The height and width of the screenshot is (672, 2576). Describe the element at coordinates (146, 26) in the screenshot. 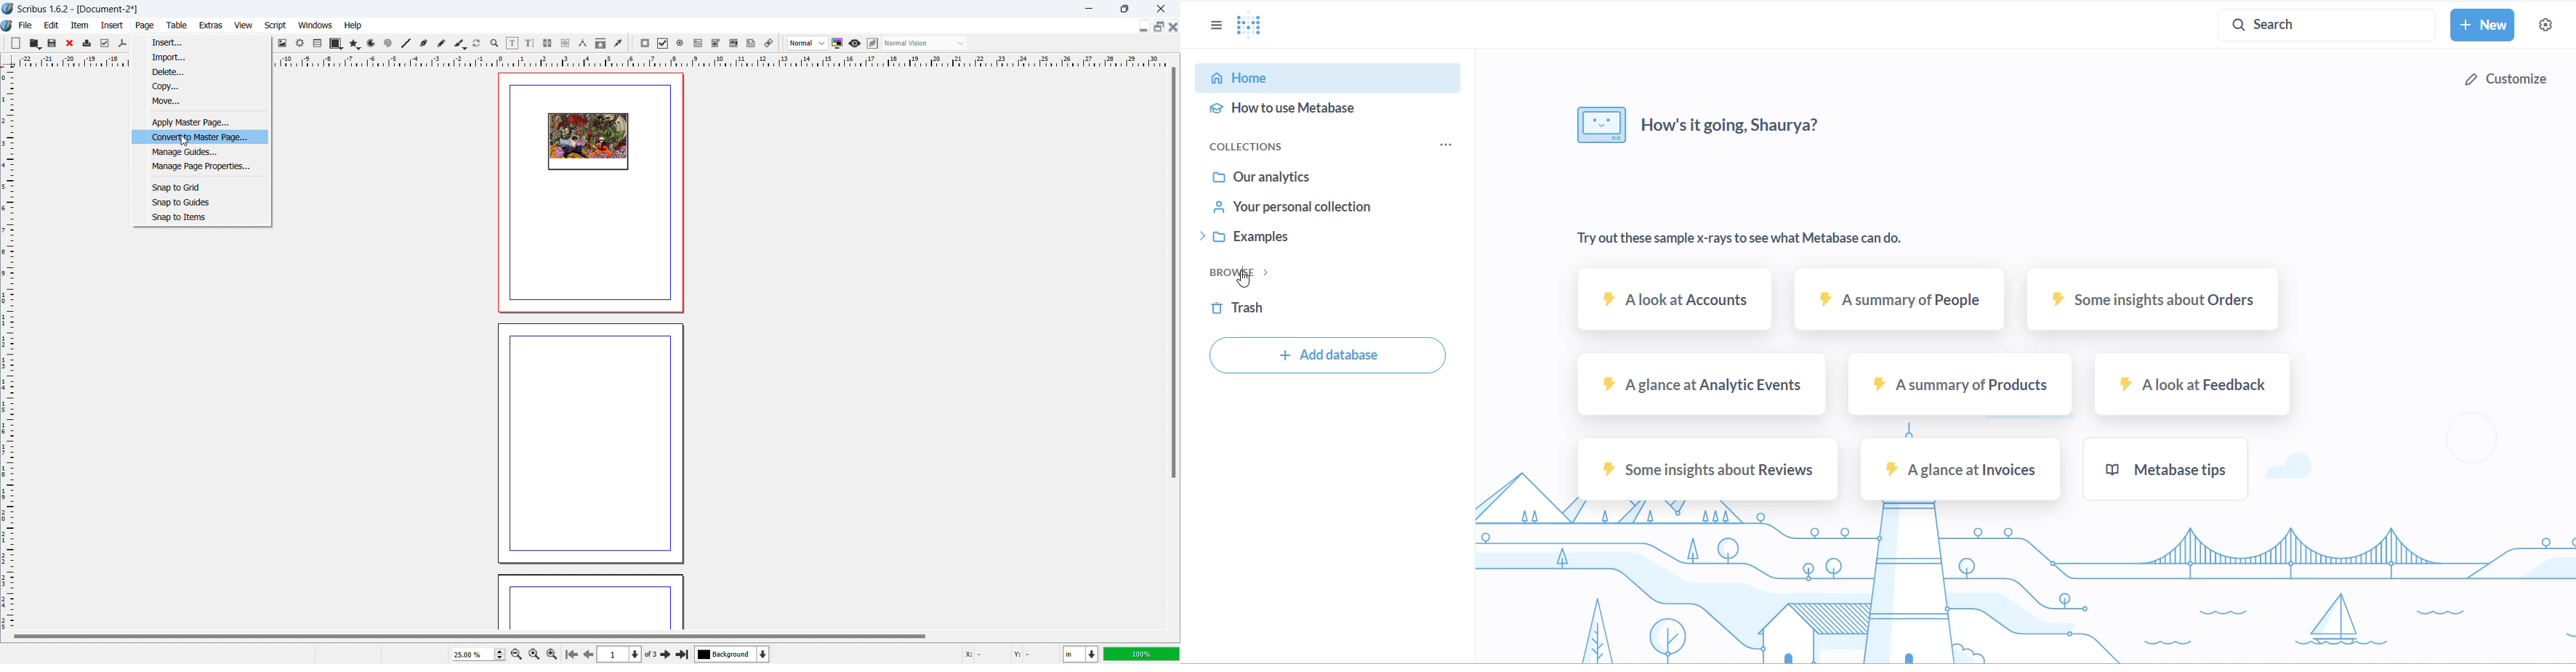

I see `page` at that location.